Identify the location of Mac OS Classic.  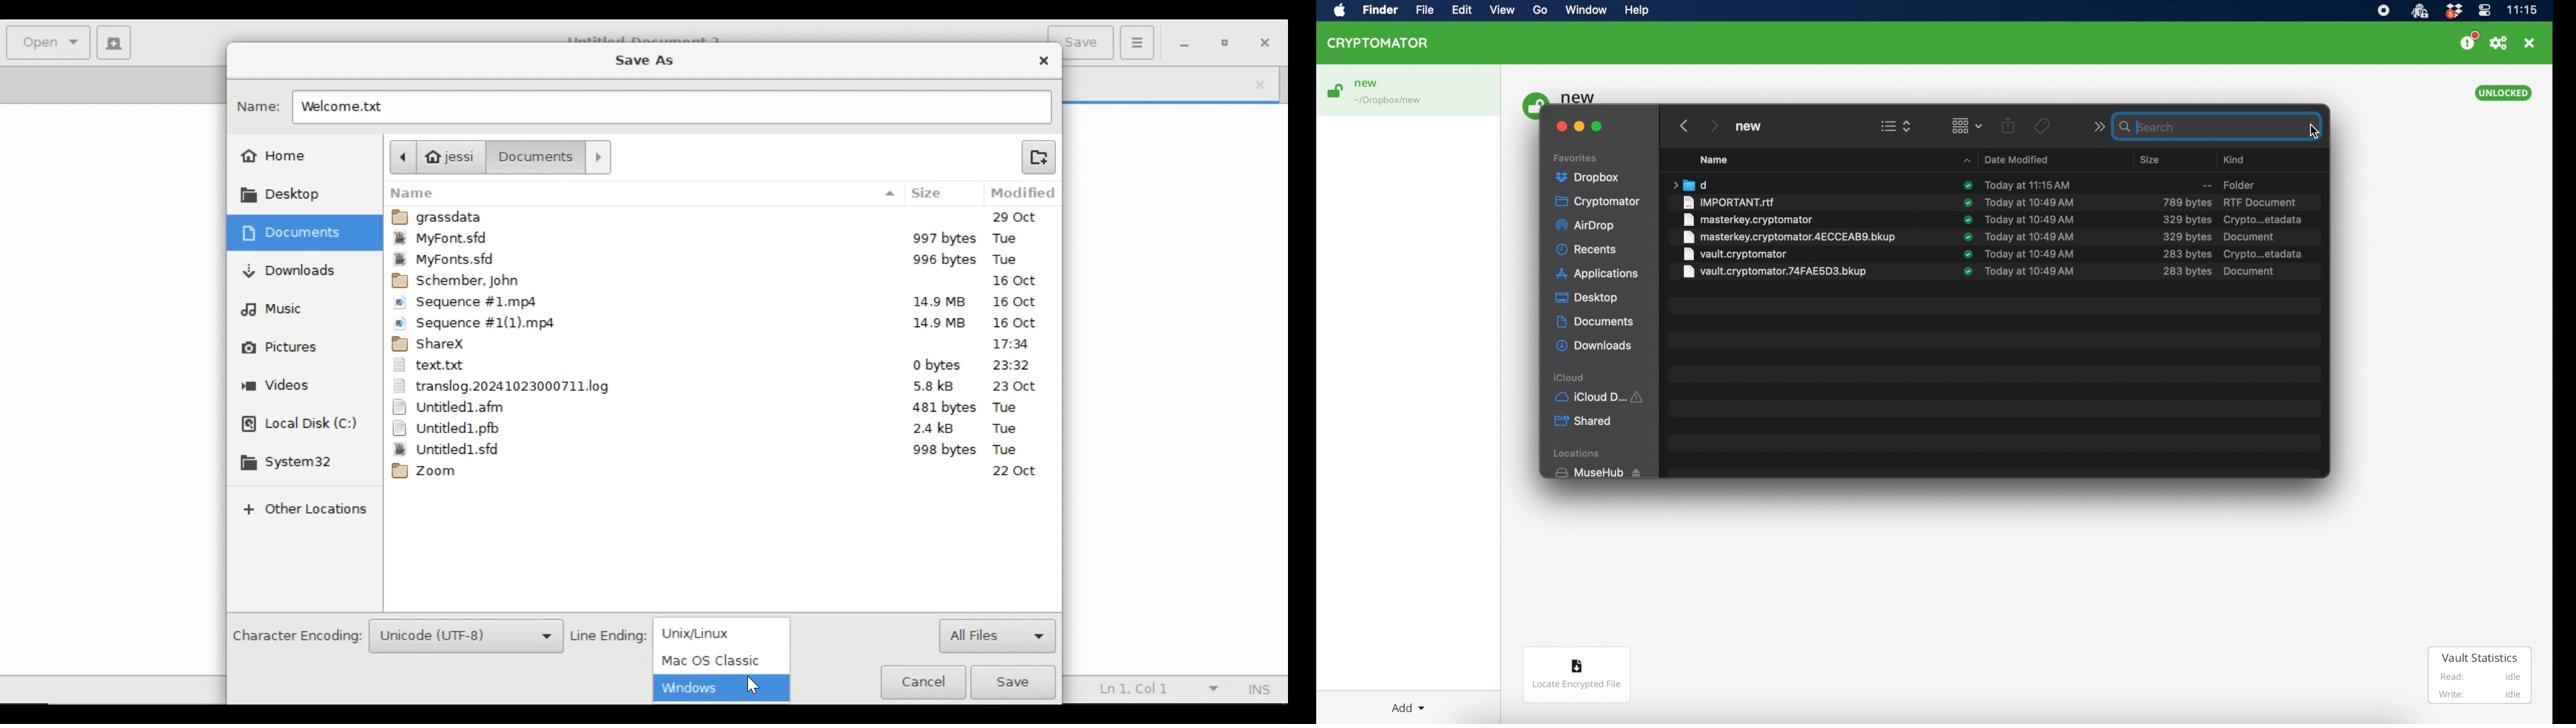
(717, 660).